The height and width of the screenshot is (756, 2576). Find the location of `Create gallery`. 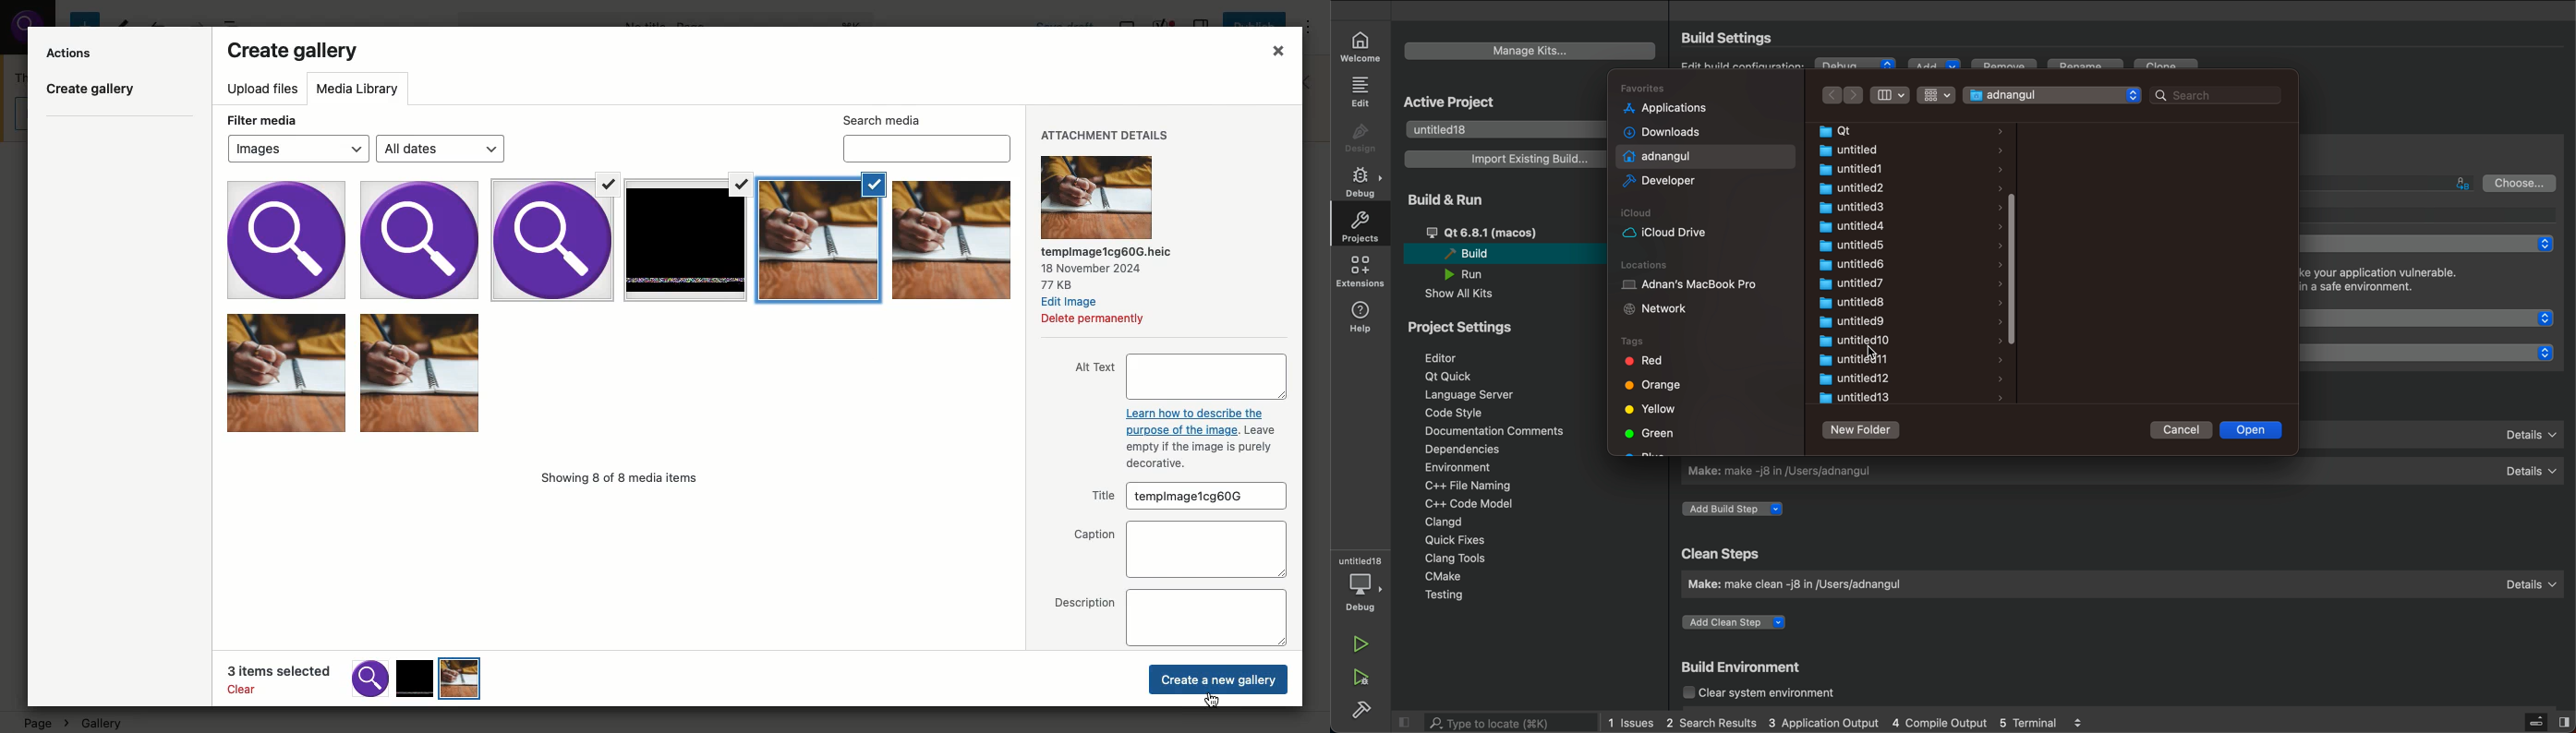

Create gallery is located at coordinates (294, 53).